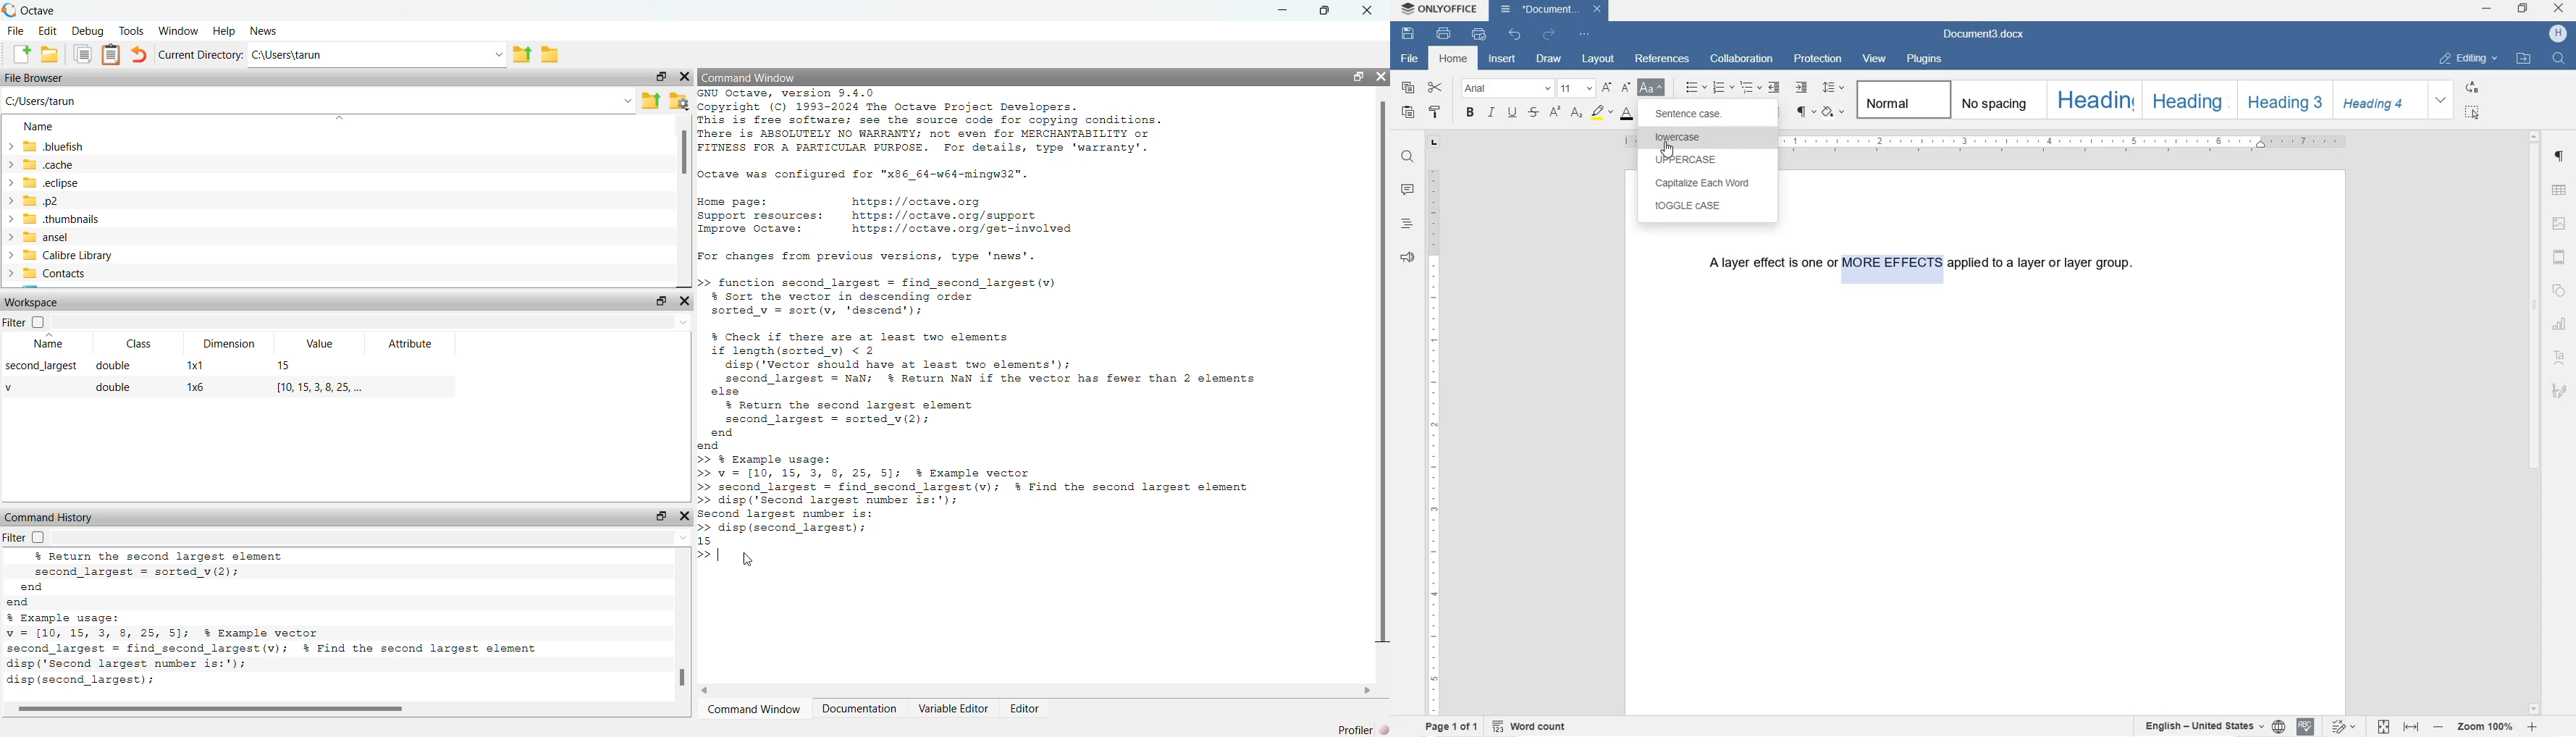 The height and width of the screenshot is (756, 2576). I want to click on LOWERCASE, so click(1700, 138).